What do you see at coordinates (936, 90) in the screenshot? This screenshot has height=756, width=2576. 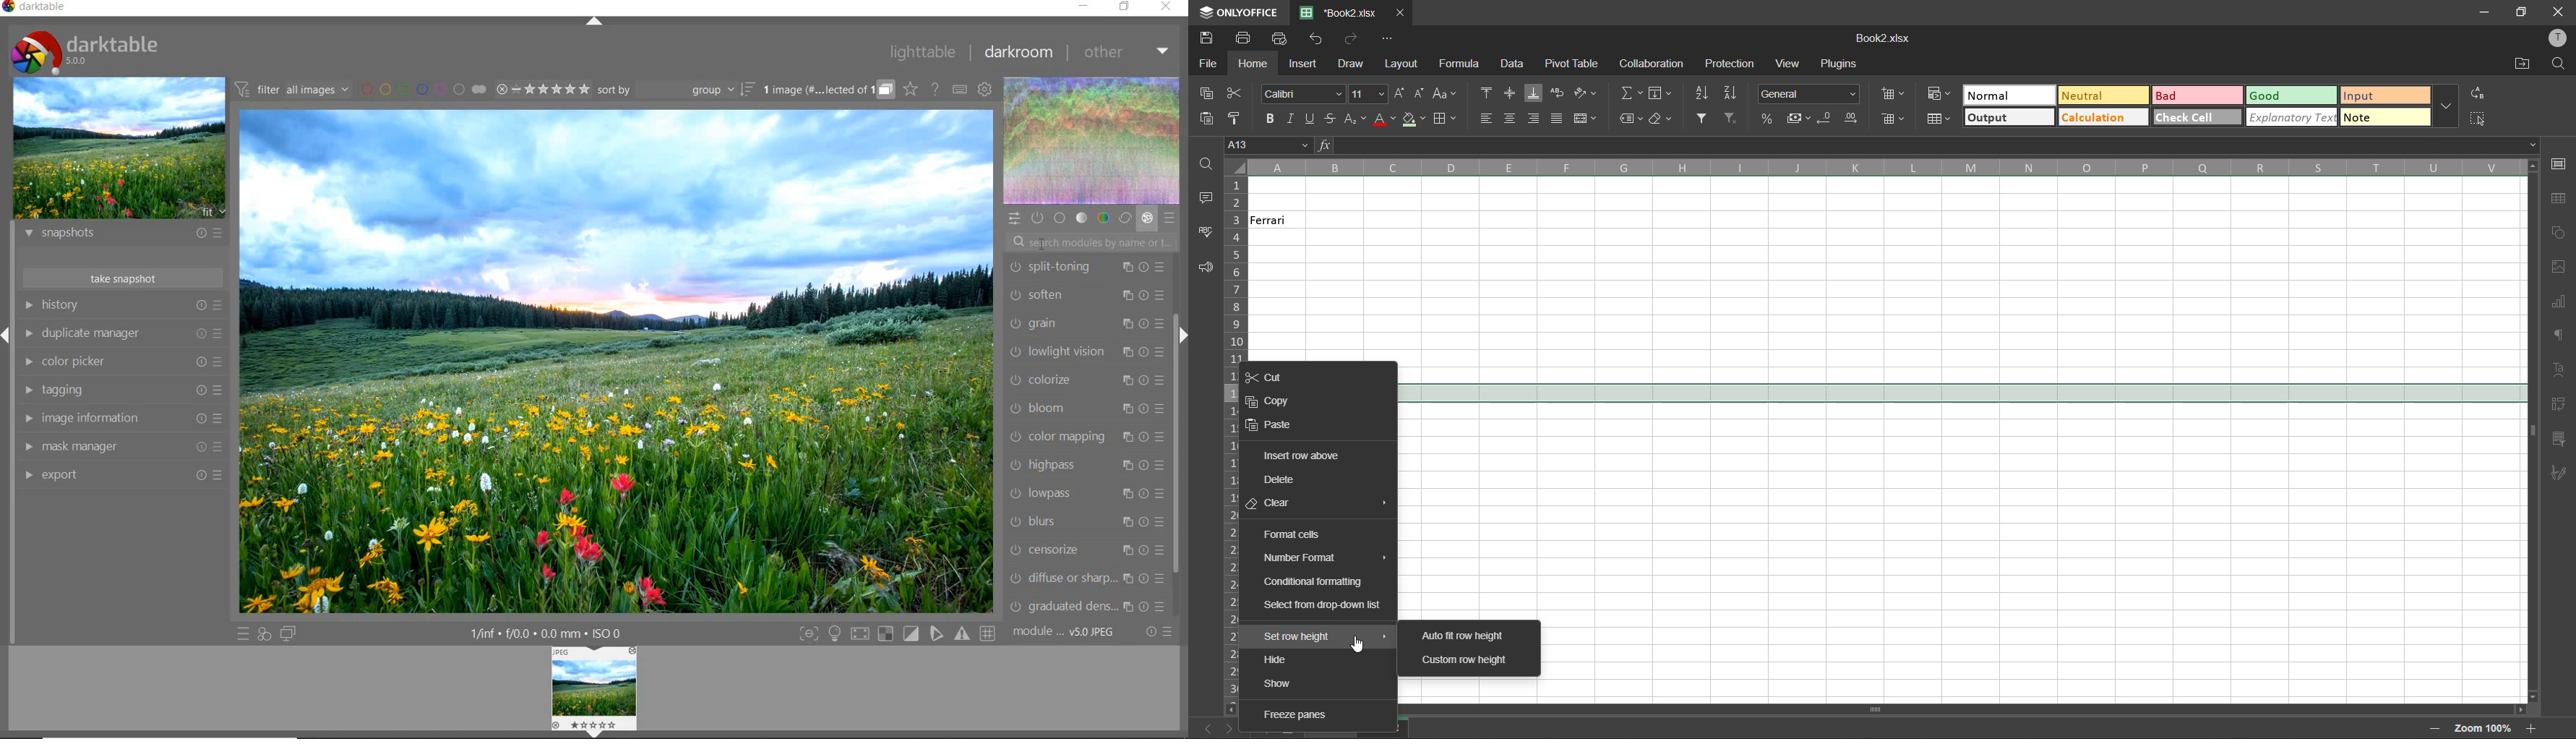 I see `enable online help` at bounding box center [936, 90].